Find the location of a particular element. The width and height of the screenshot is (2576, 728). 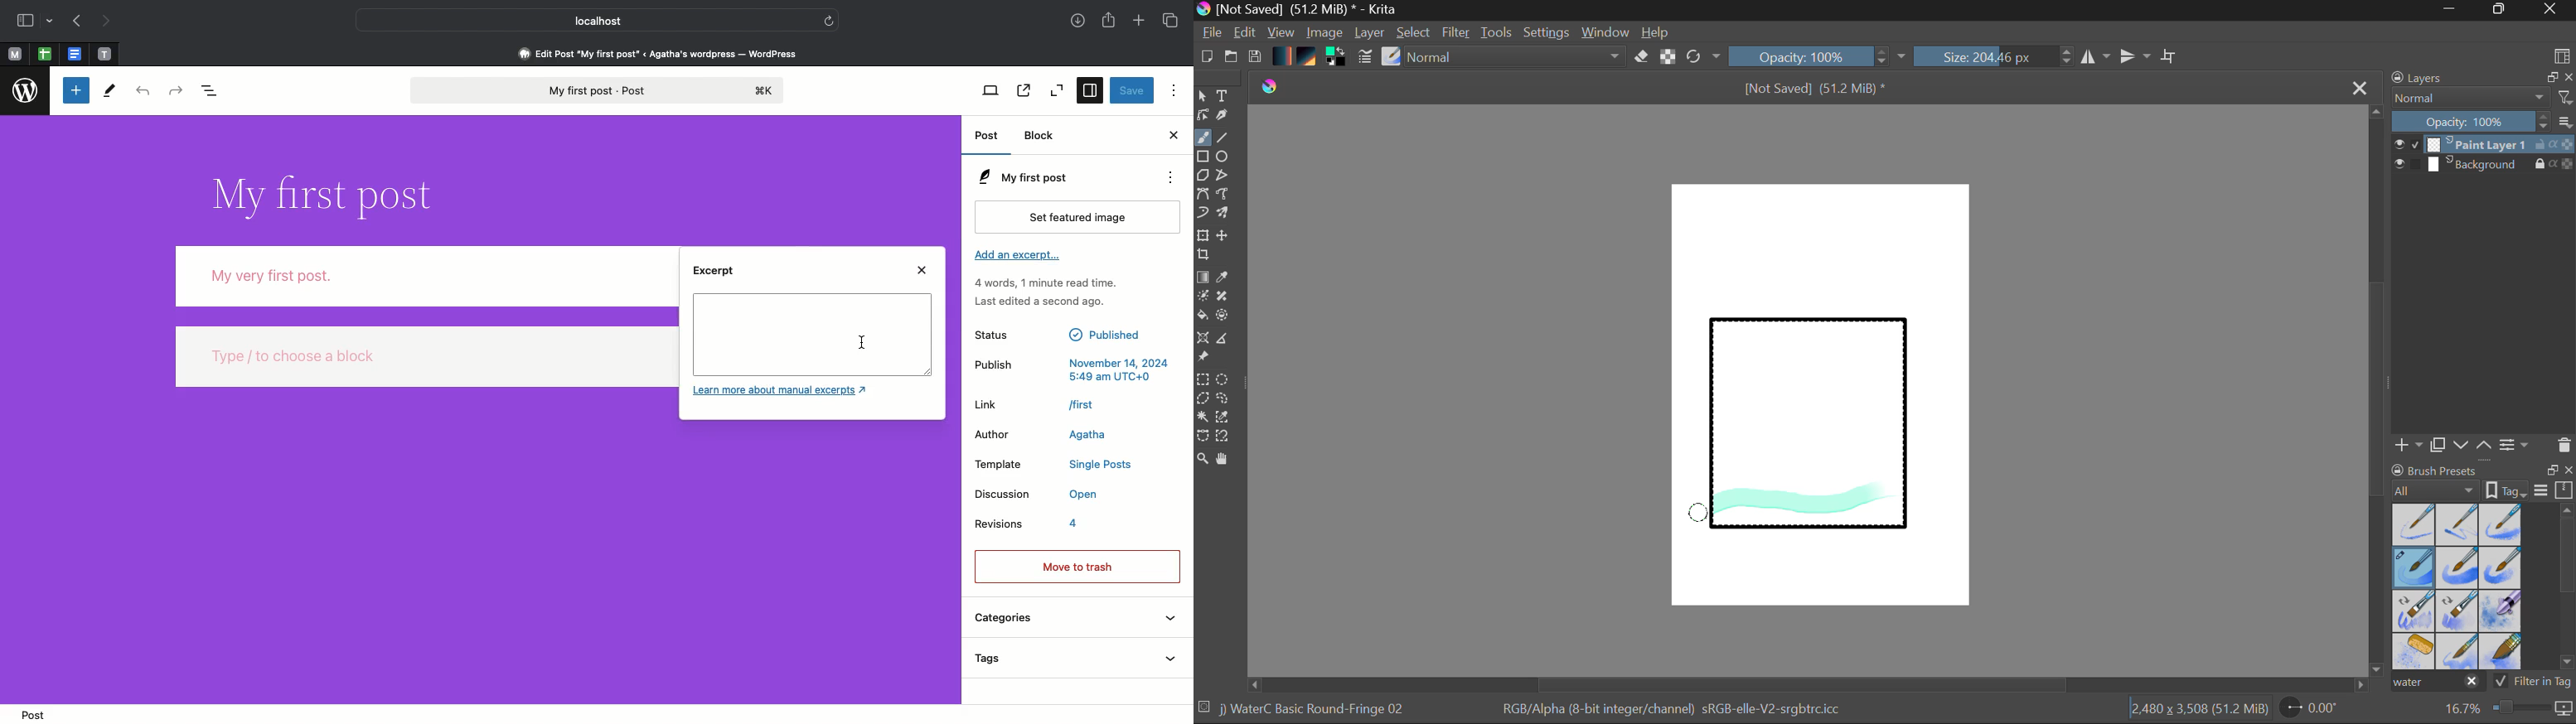

Minimize is located at coordinates (2502, 10).